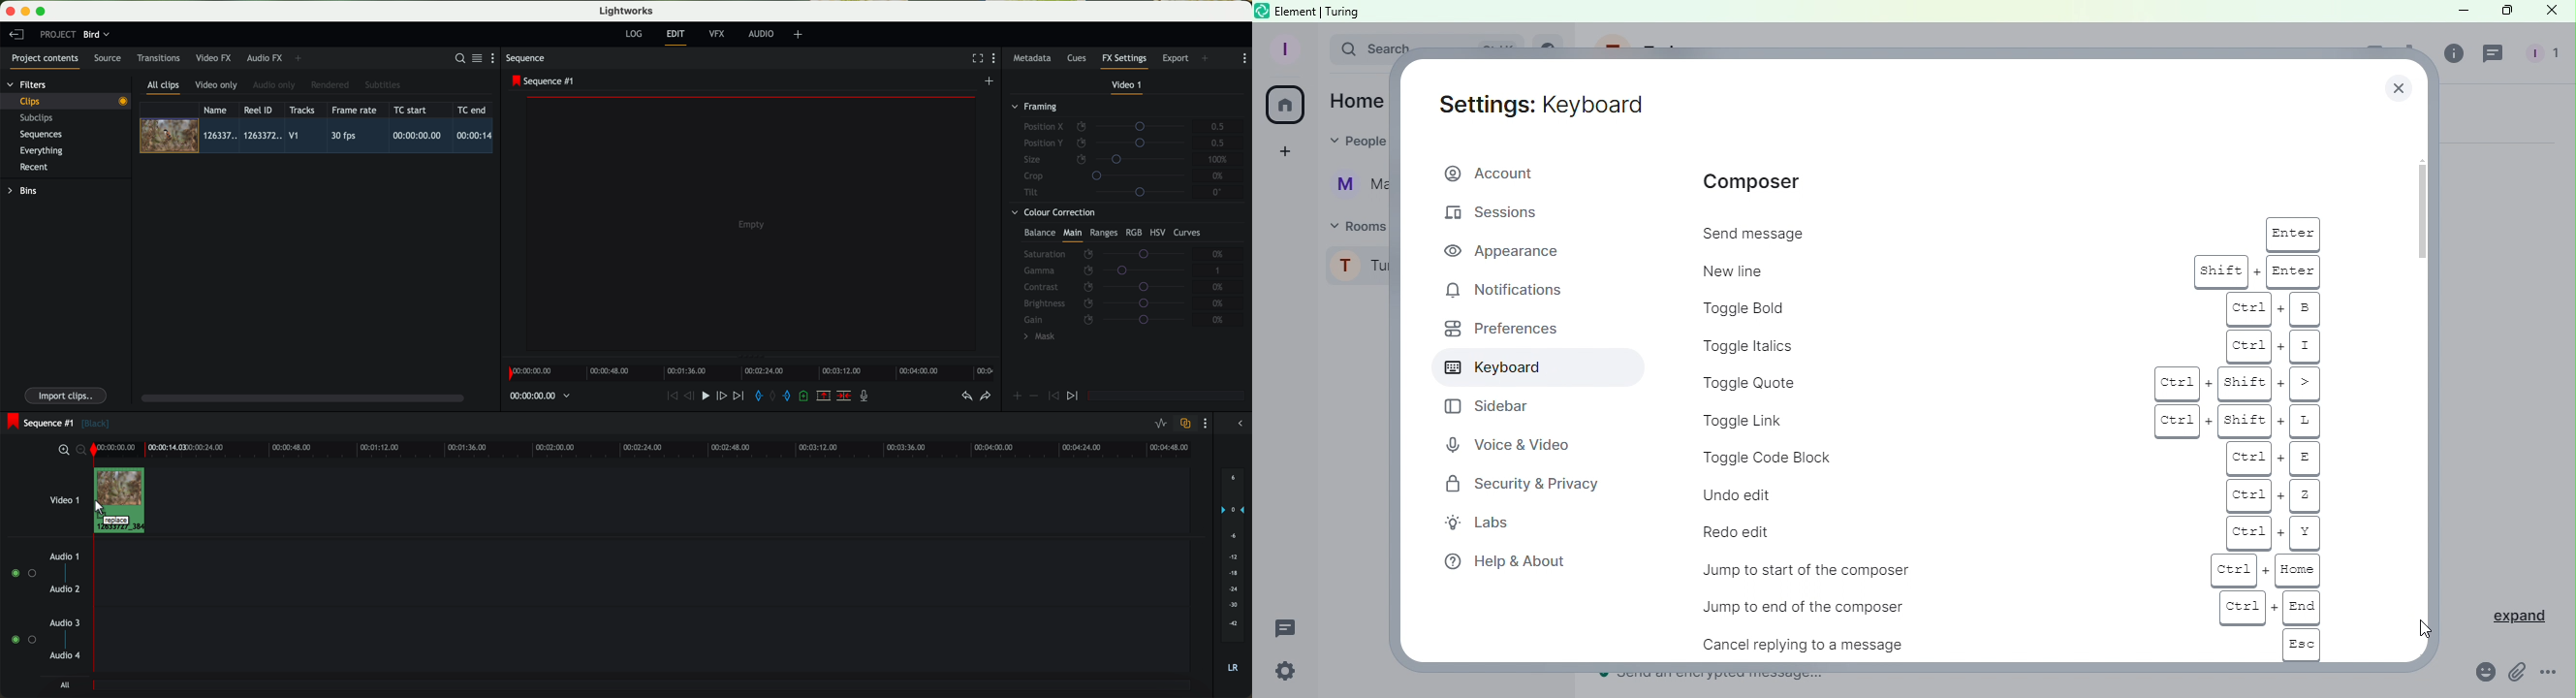 The image size is (2576, 700). What do you see at coordinates (216, 85) in the screenshot?
I see `video only` at bounding box center [216, 85].